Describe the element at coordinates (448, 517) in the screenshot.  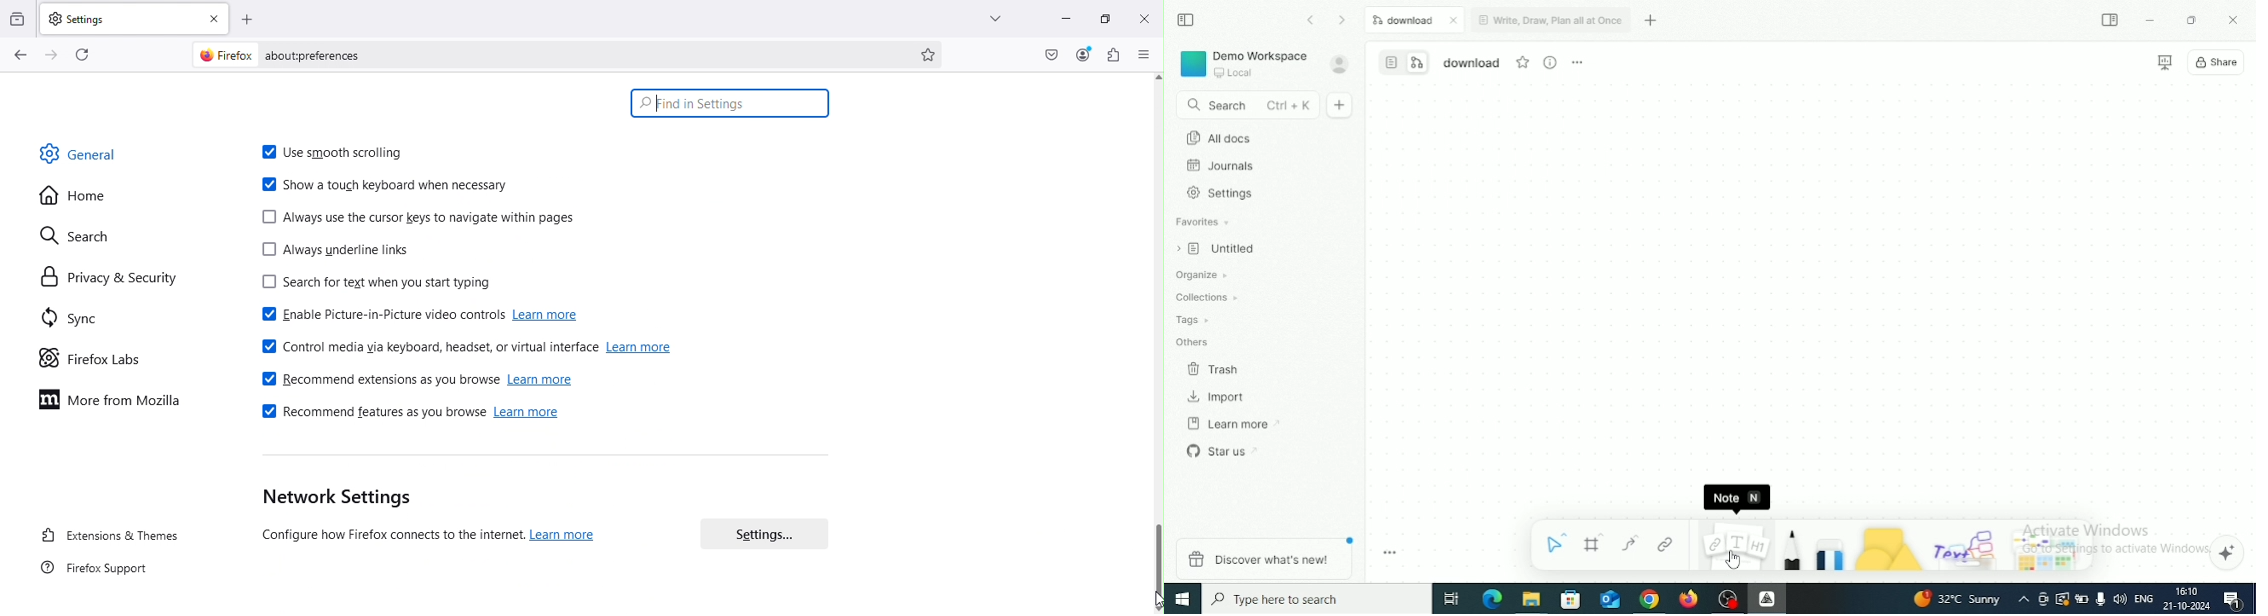
I see `Network settings` at that location.